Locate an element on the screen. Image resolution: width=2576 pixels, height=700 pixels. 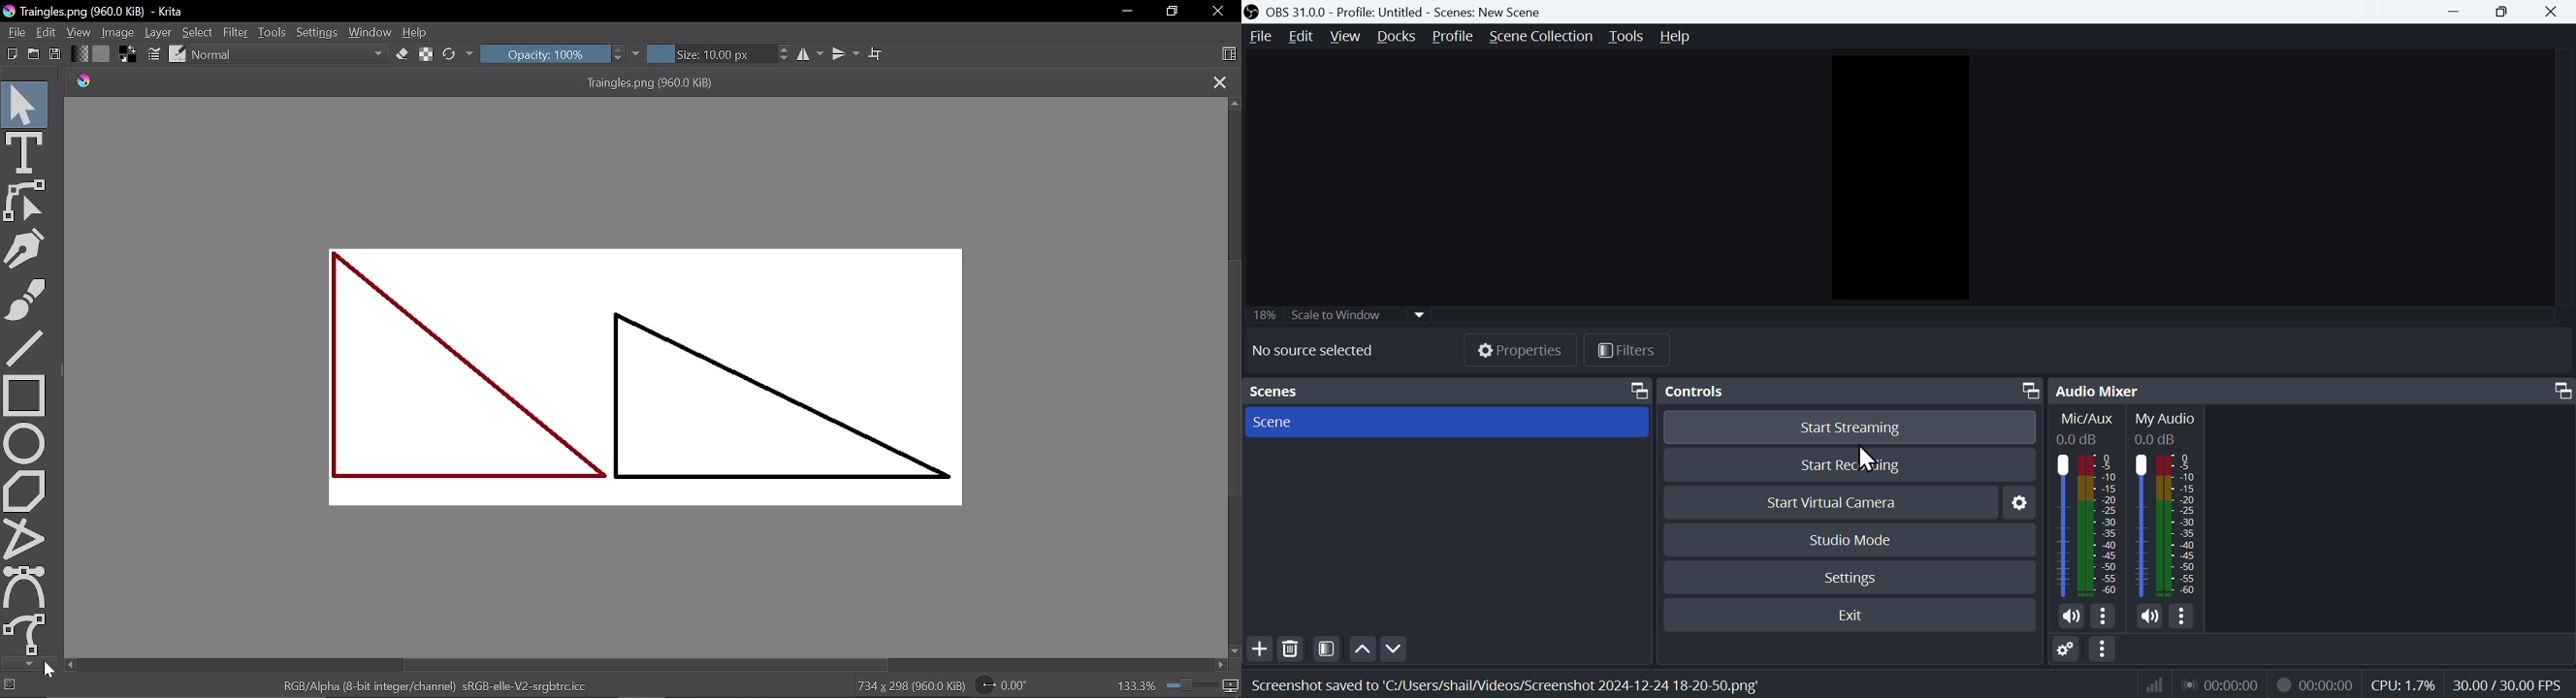
Select is located at coordinates (26, 103).